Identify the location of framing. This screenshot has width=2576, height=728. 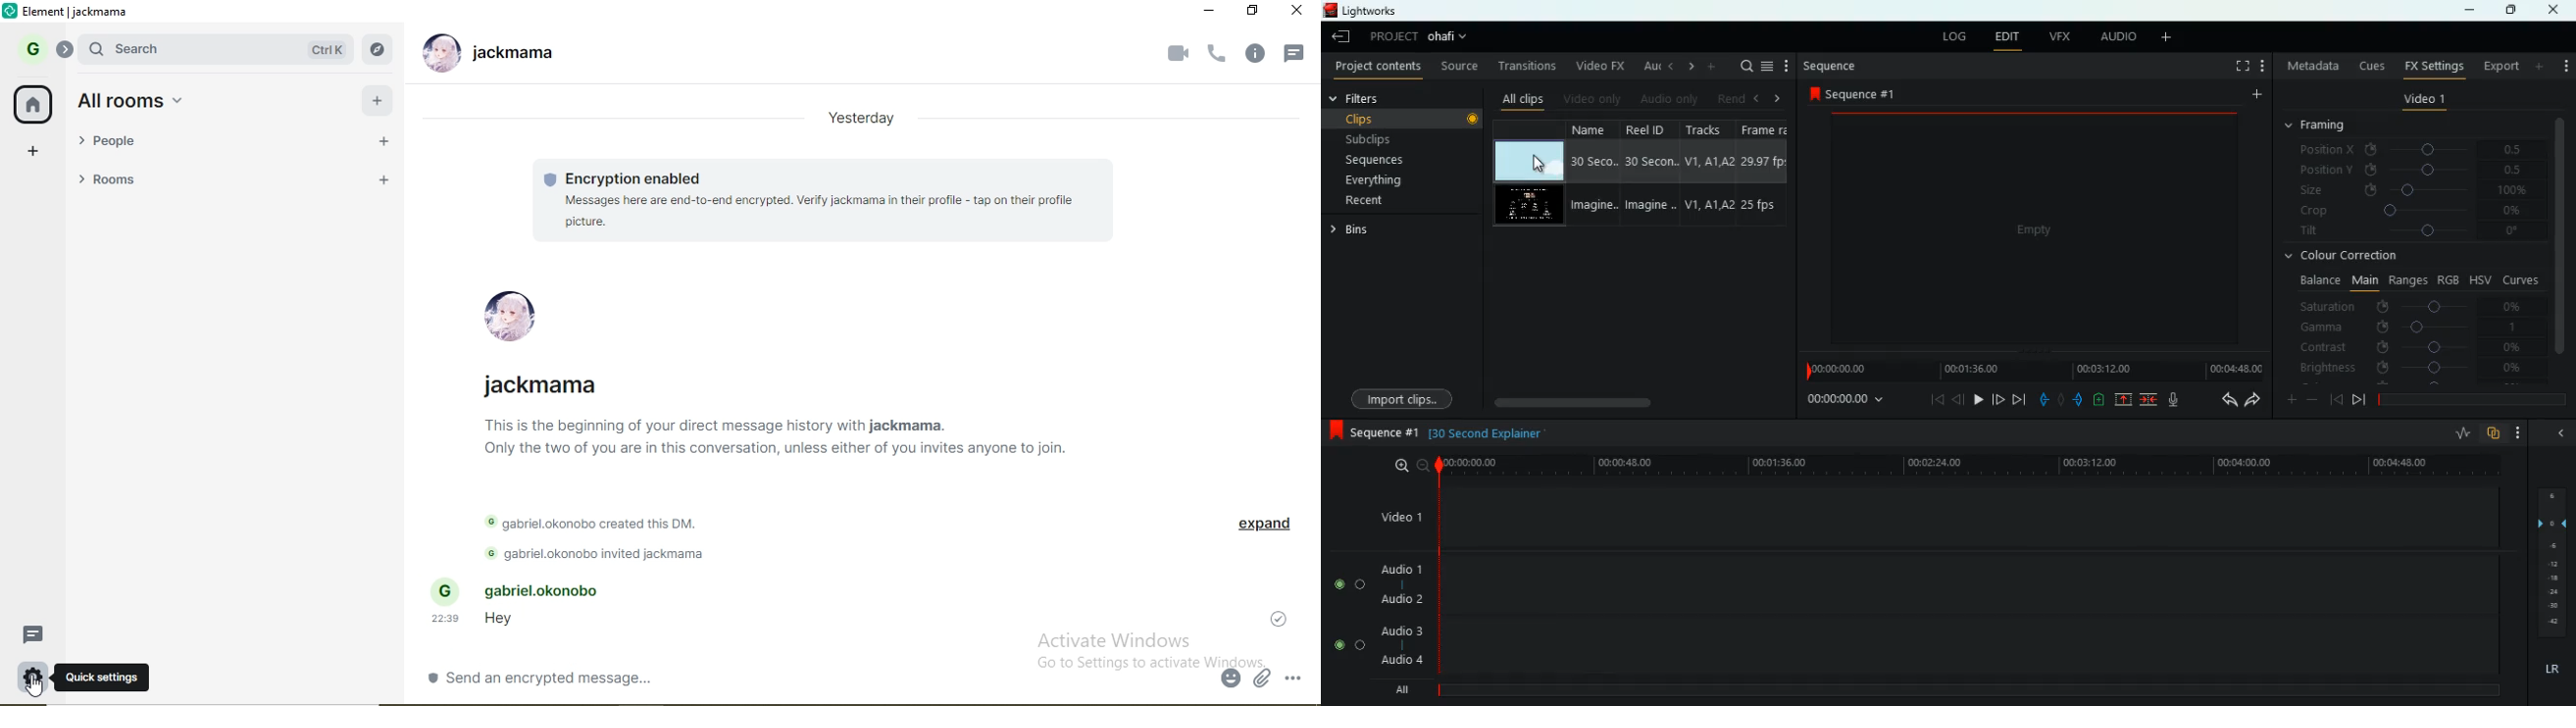
(2321, 125).